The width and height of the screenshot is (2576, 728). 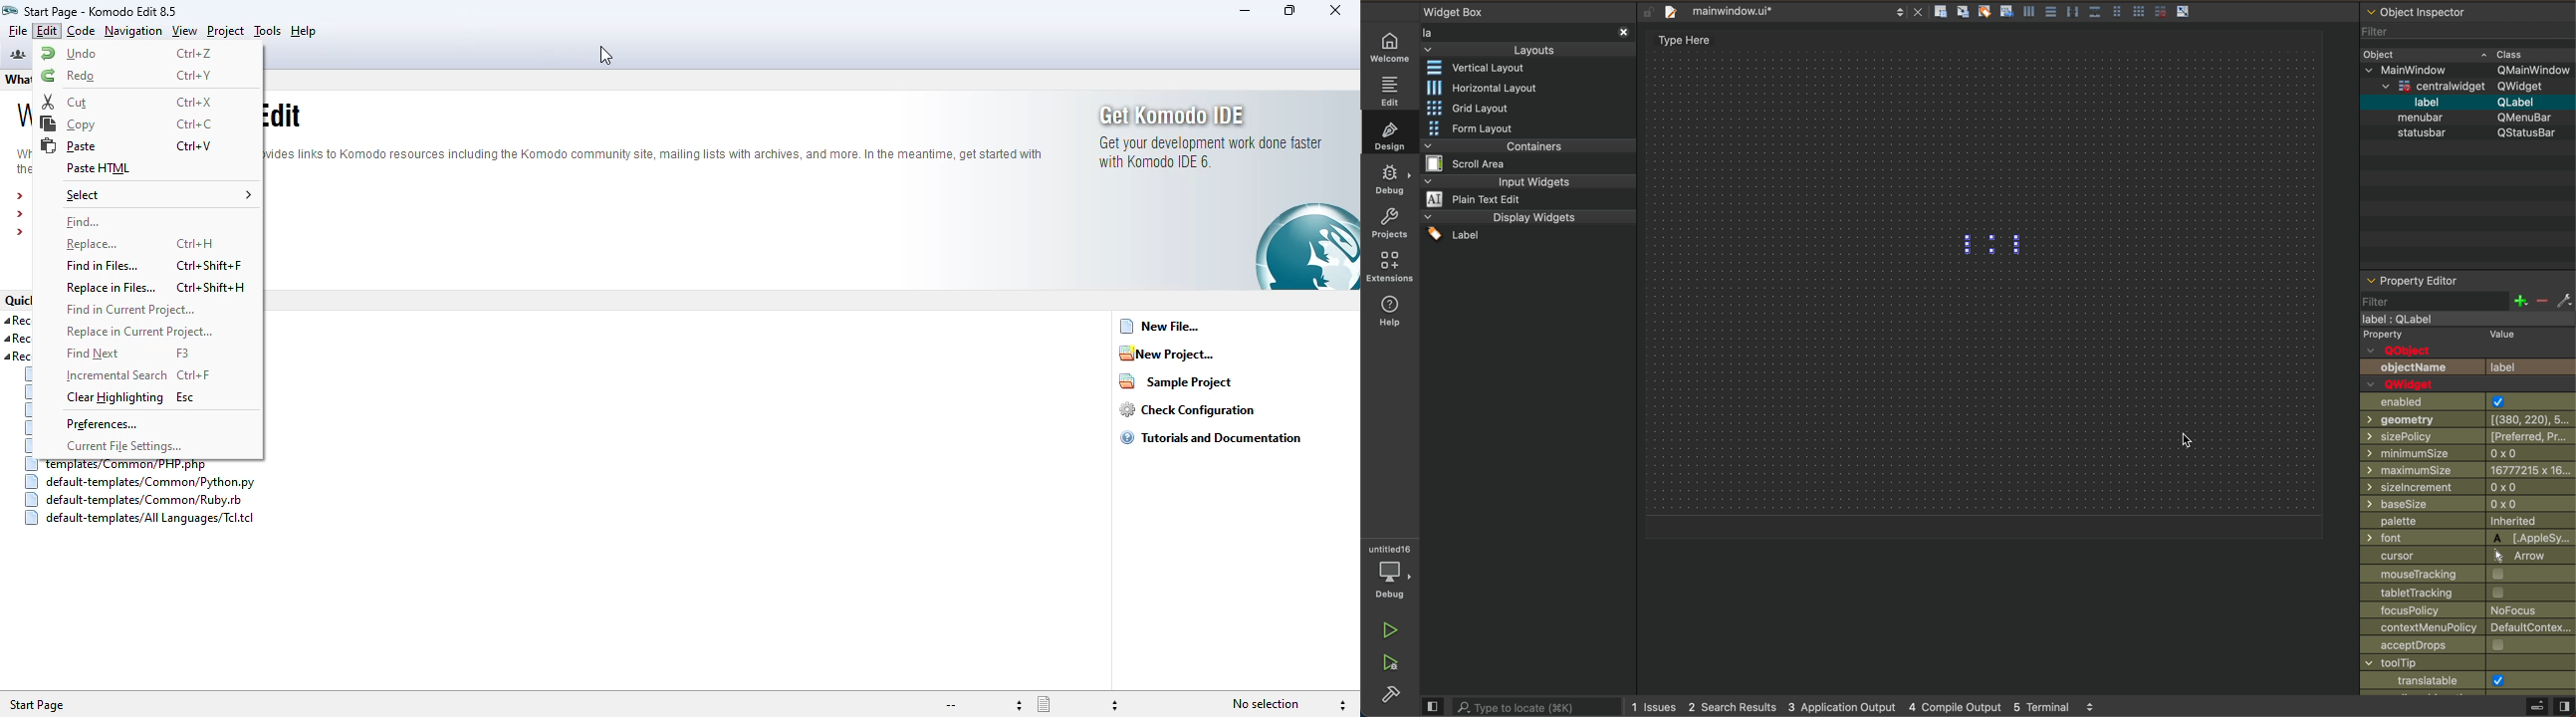 What do you see at coordinates (2466, 11) in the screenshot?
I see `object inspector` at bounding box center [2466, 11].